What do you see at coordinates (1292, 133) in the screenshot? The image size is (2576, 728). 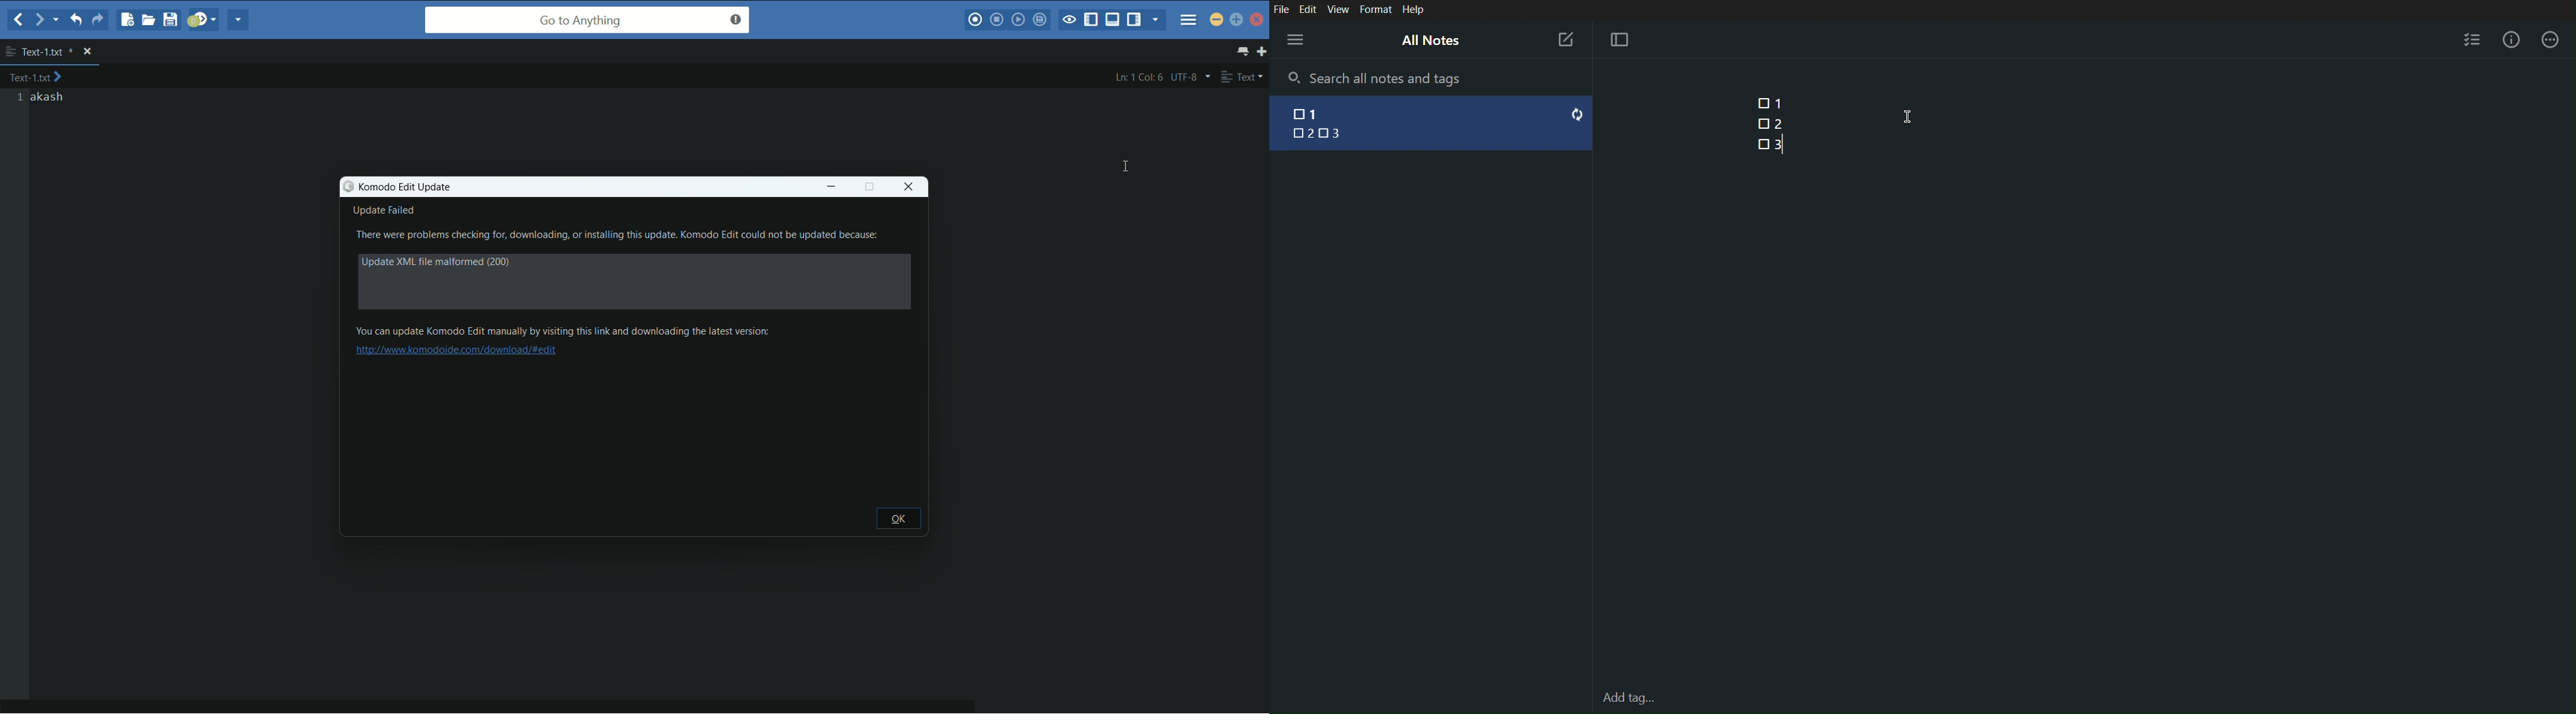 I see `checkbox` at bounding box center [1292, 133].